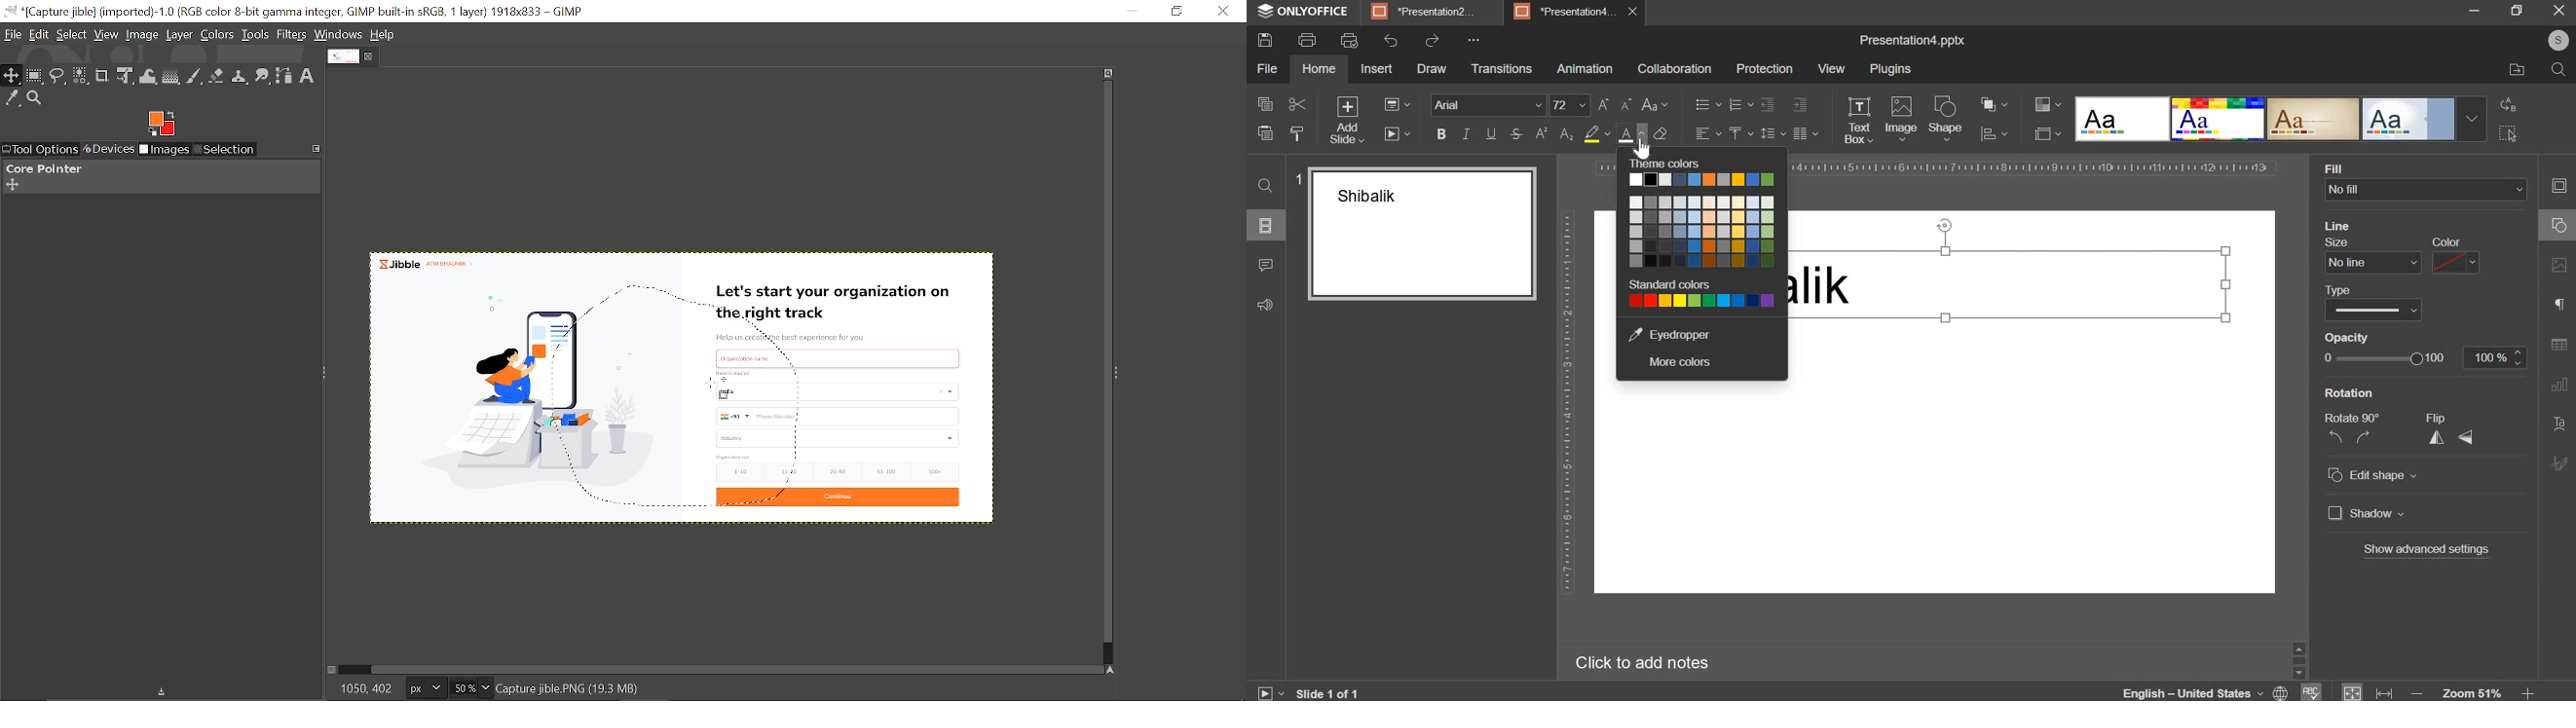 The height and width of the screenshot is (728, 2576). Describe the element at coordinates (1901, 119) in the screenshot. I see `image` at that location.